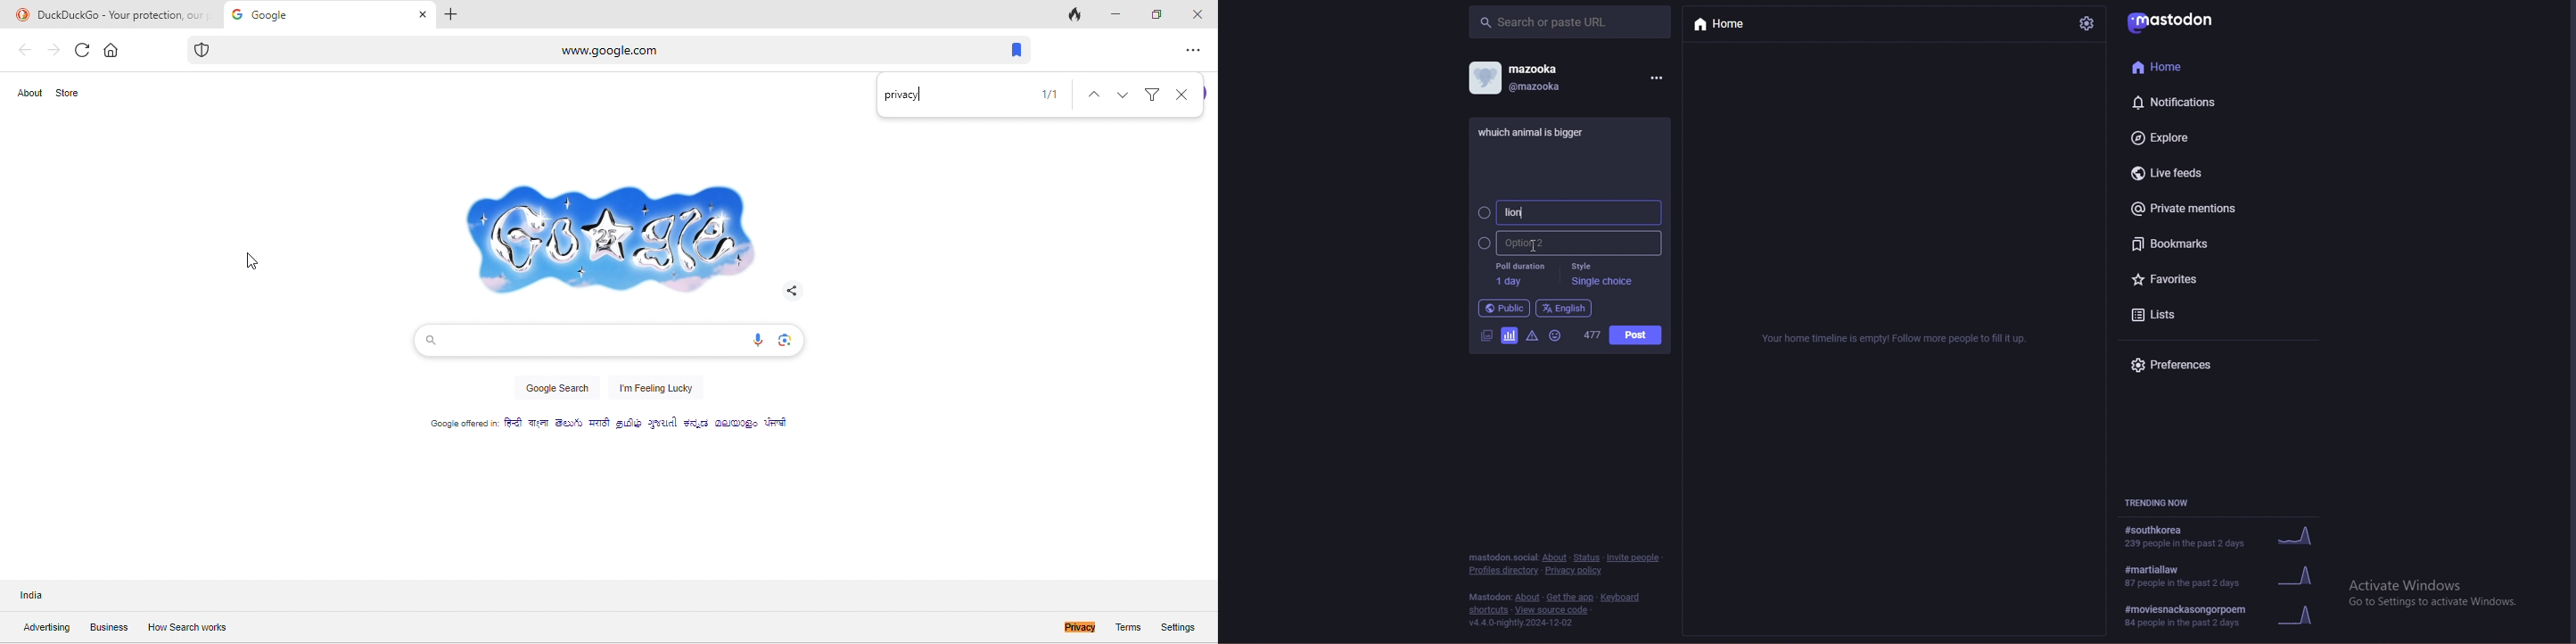 The image size is (2576, 644). Describe the element at coordinates (2174, 173) in the screenshot. I see `live feeds` at that location.